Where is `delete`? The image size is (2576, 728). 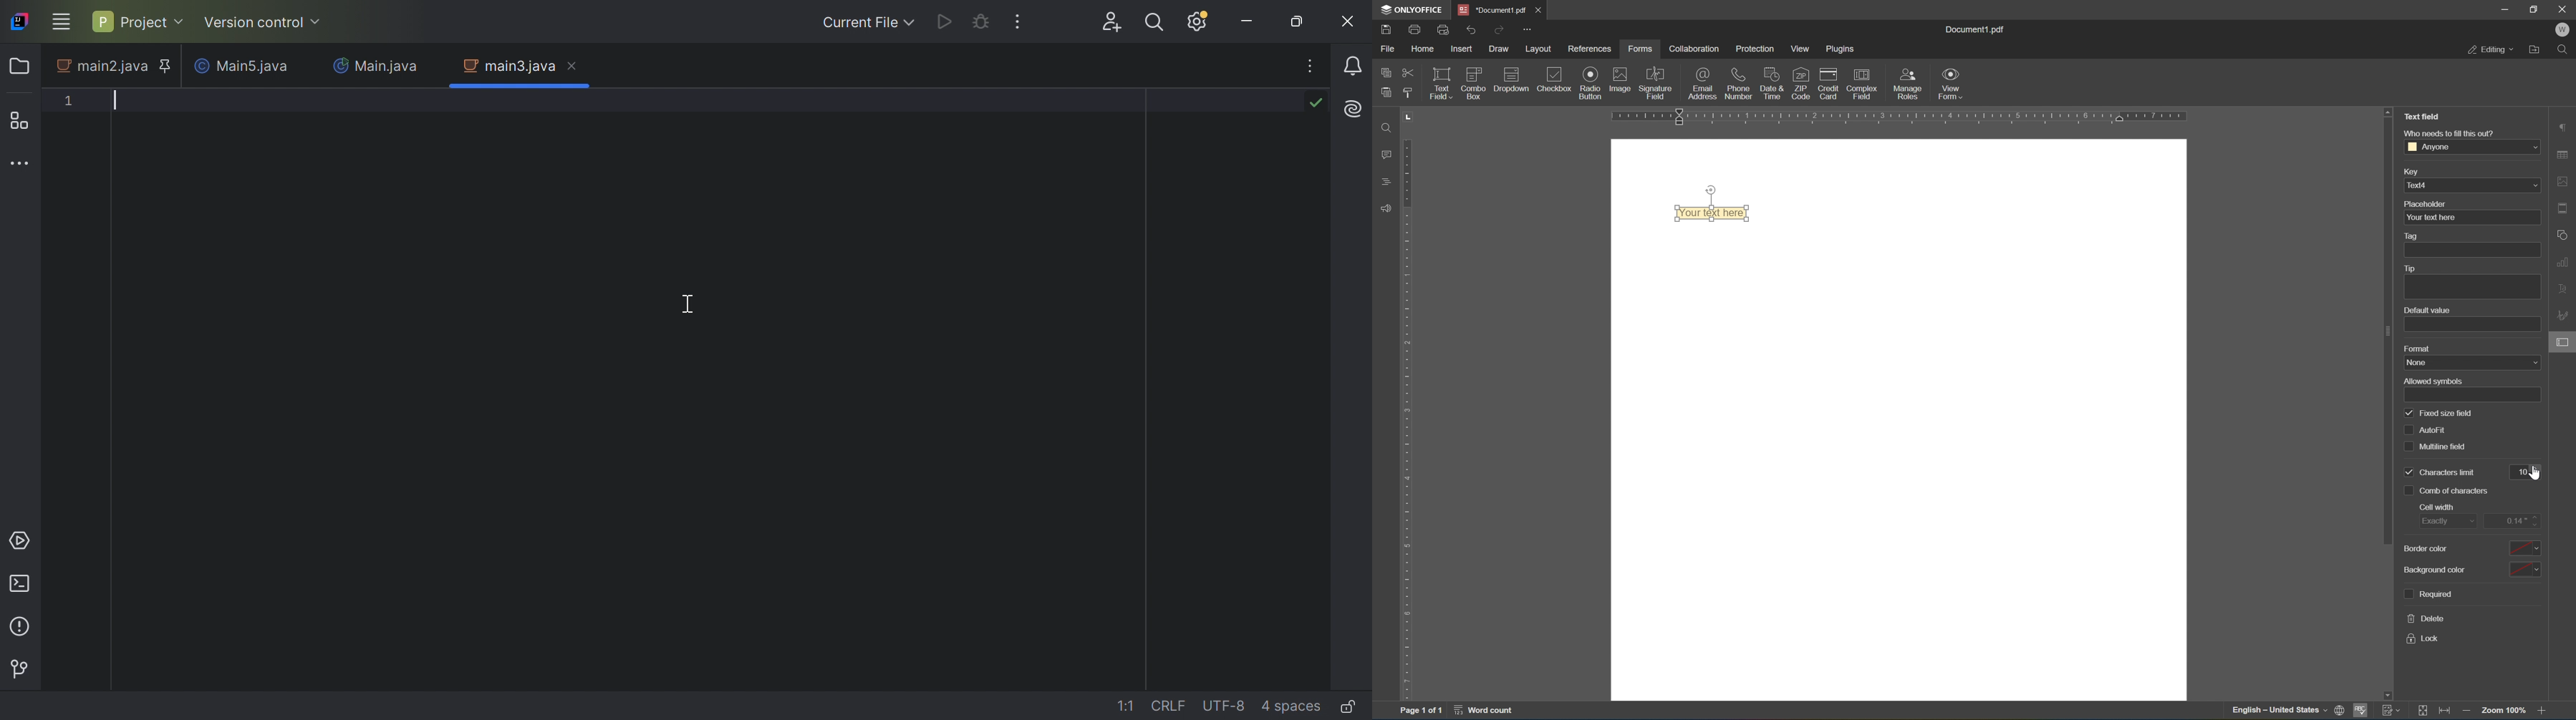
delete is located at coordinates (2427, 619).